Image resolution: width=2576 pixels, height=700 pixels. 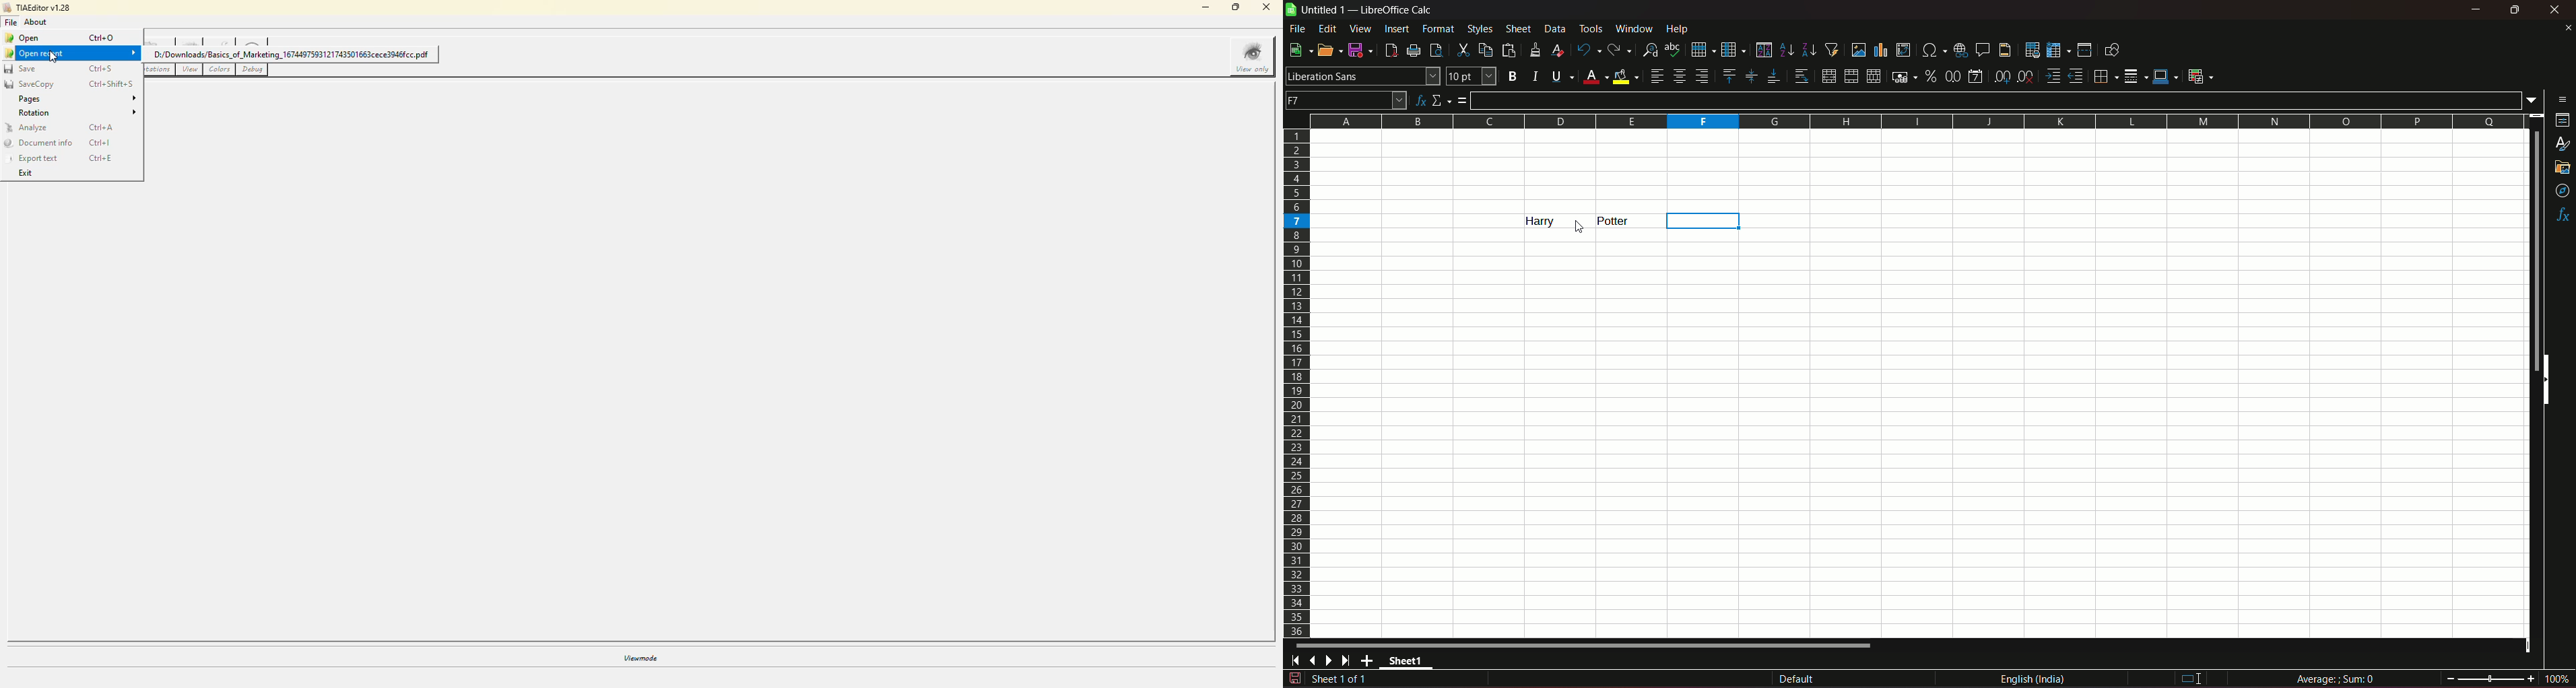 I want to click on merge and center, so click(x=1828, y=76).